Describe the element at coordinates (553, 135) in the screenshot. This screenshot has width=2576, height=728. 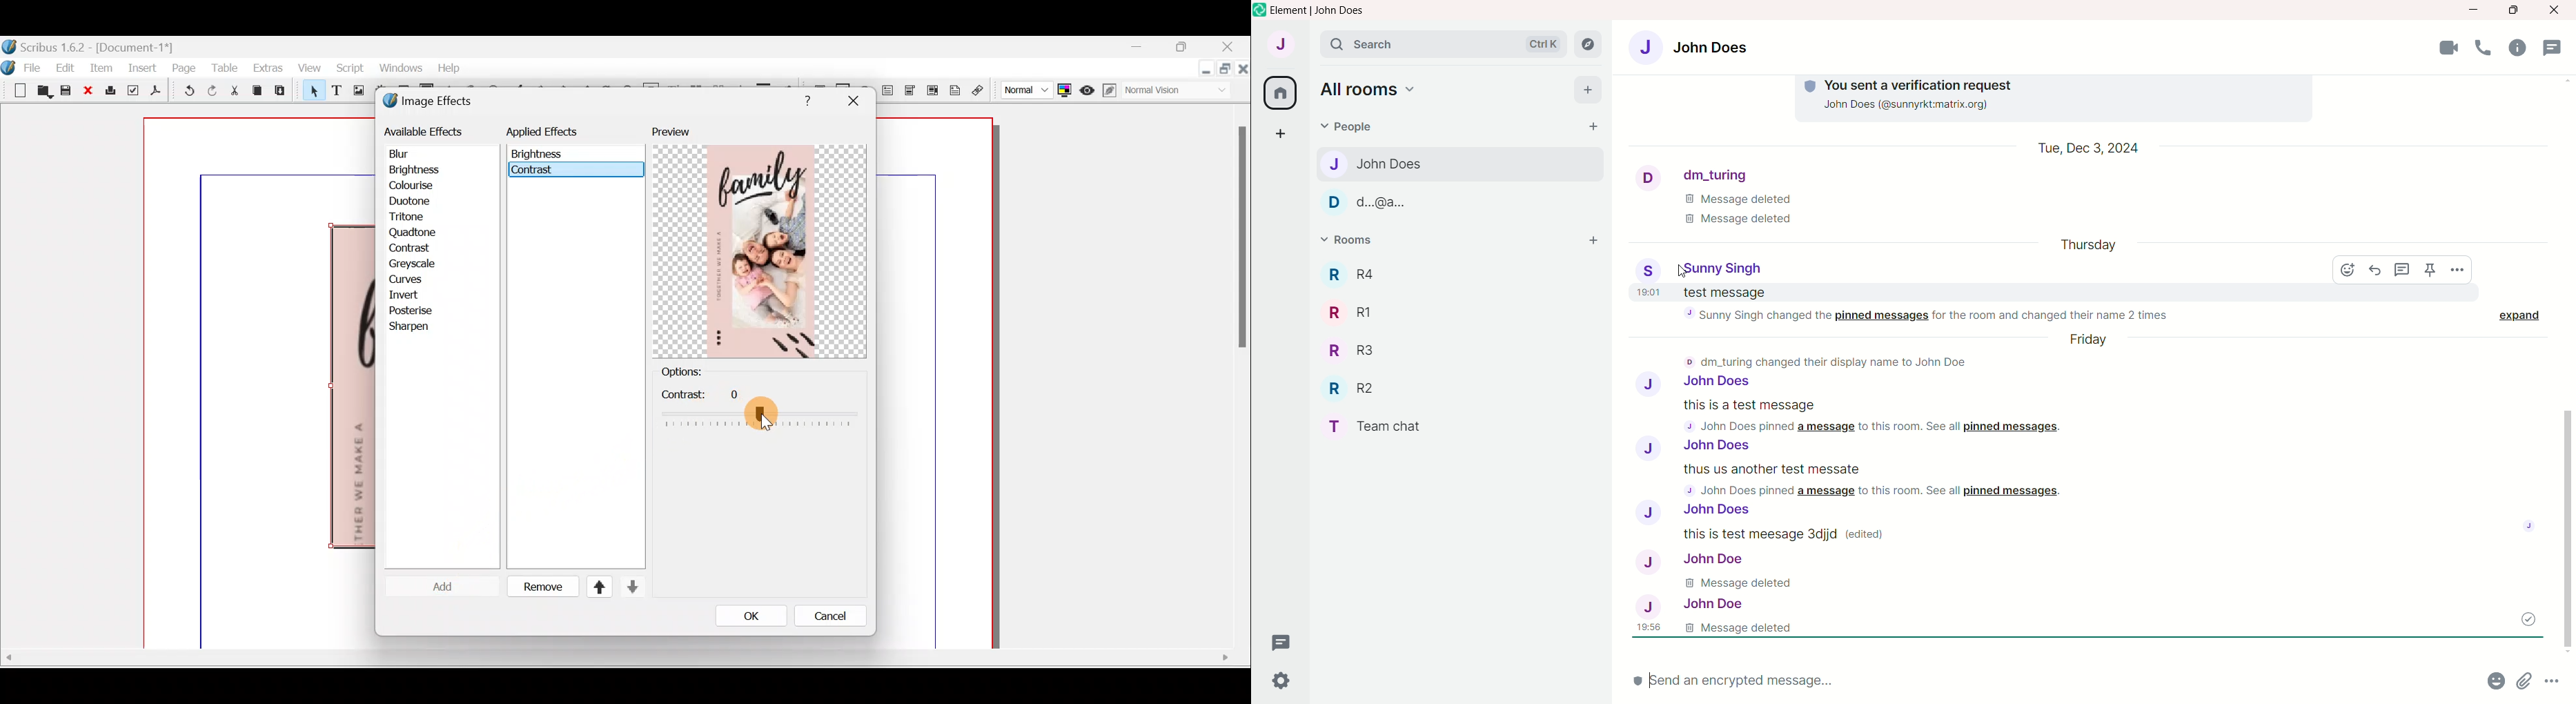
I see `Applied effects` at that location.